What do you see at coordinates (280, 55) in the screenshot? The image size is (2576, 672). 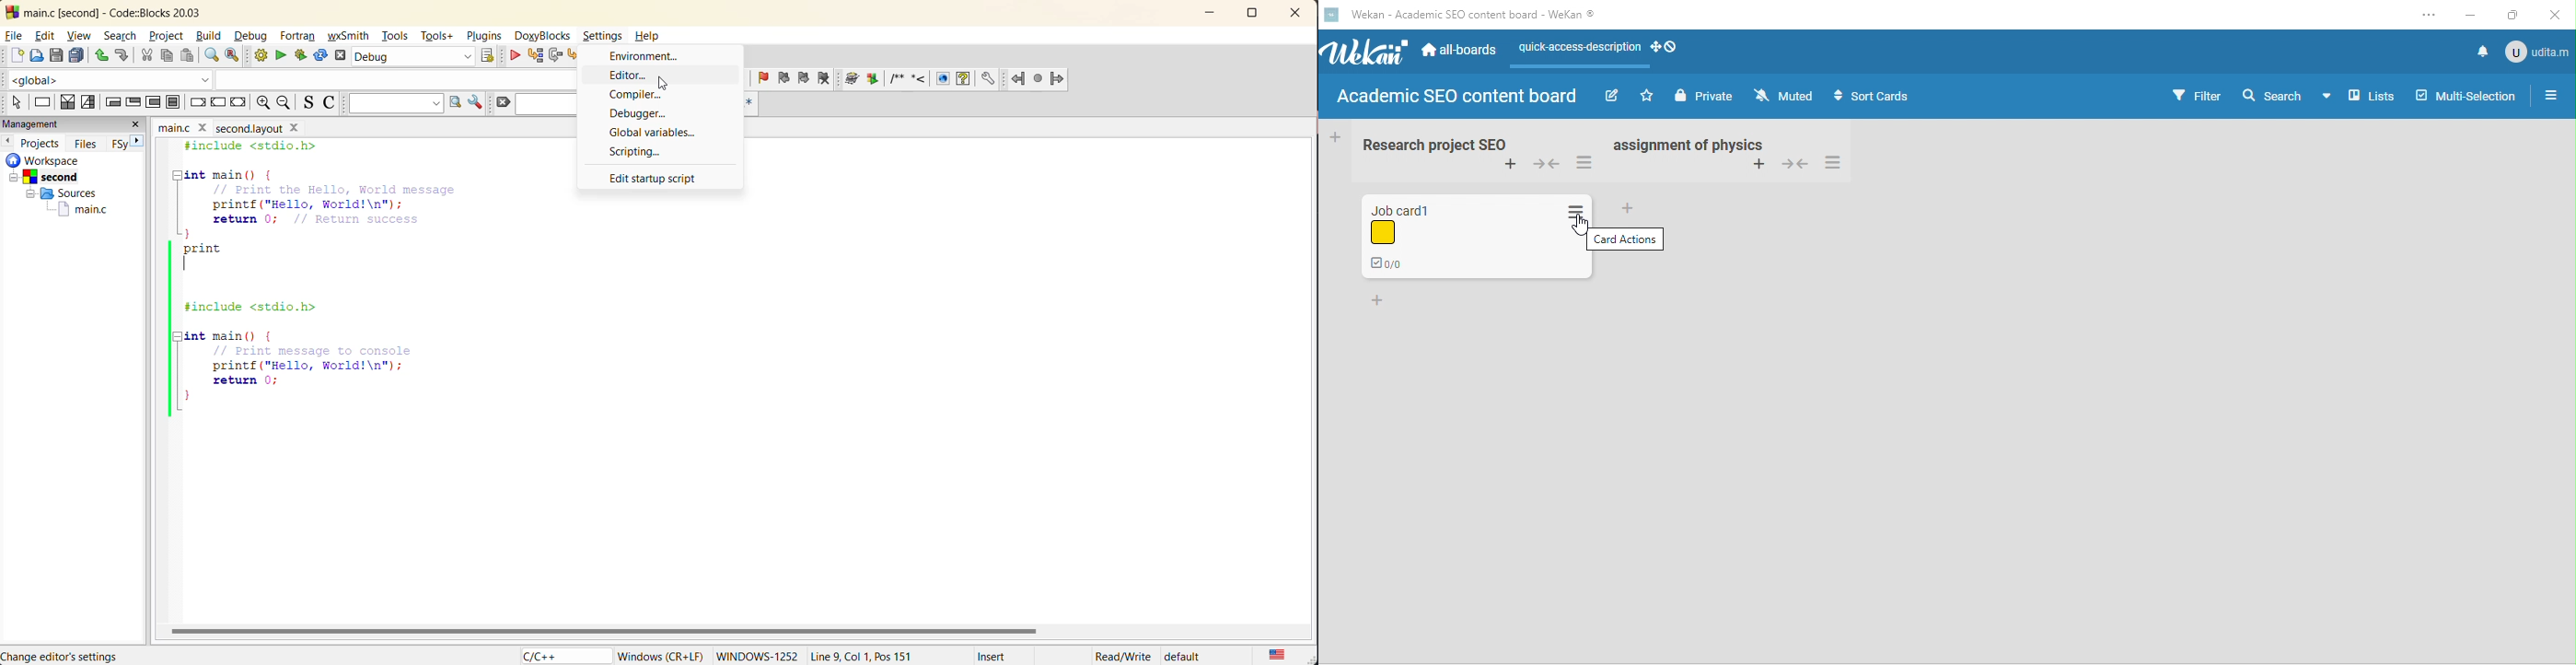 I see `run` at bounding box center [280, 55].